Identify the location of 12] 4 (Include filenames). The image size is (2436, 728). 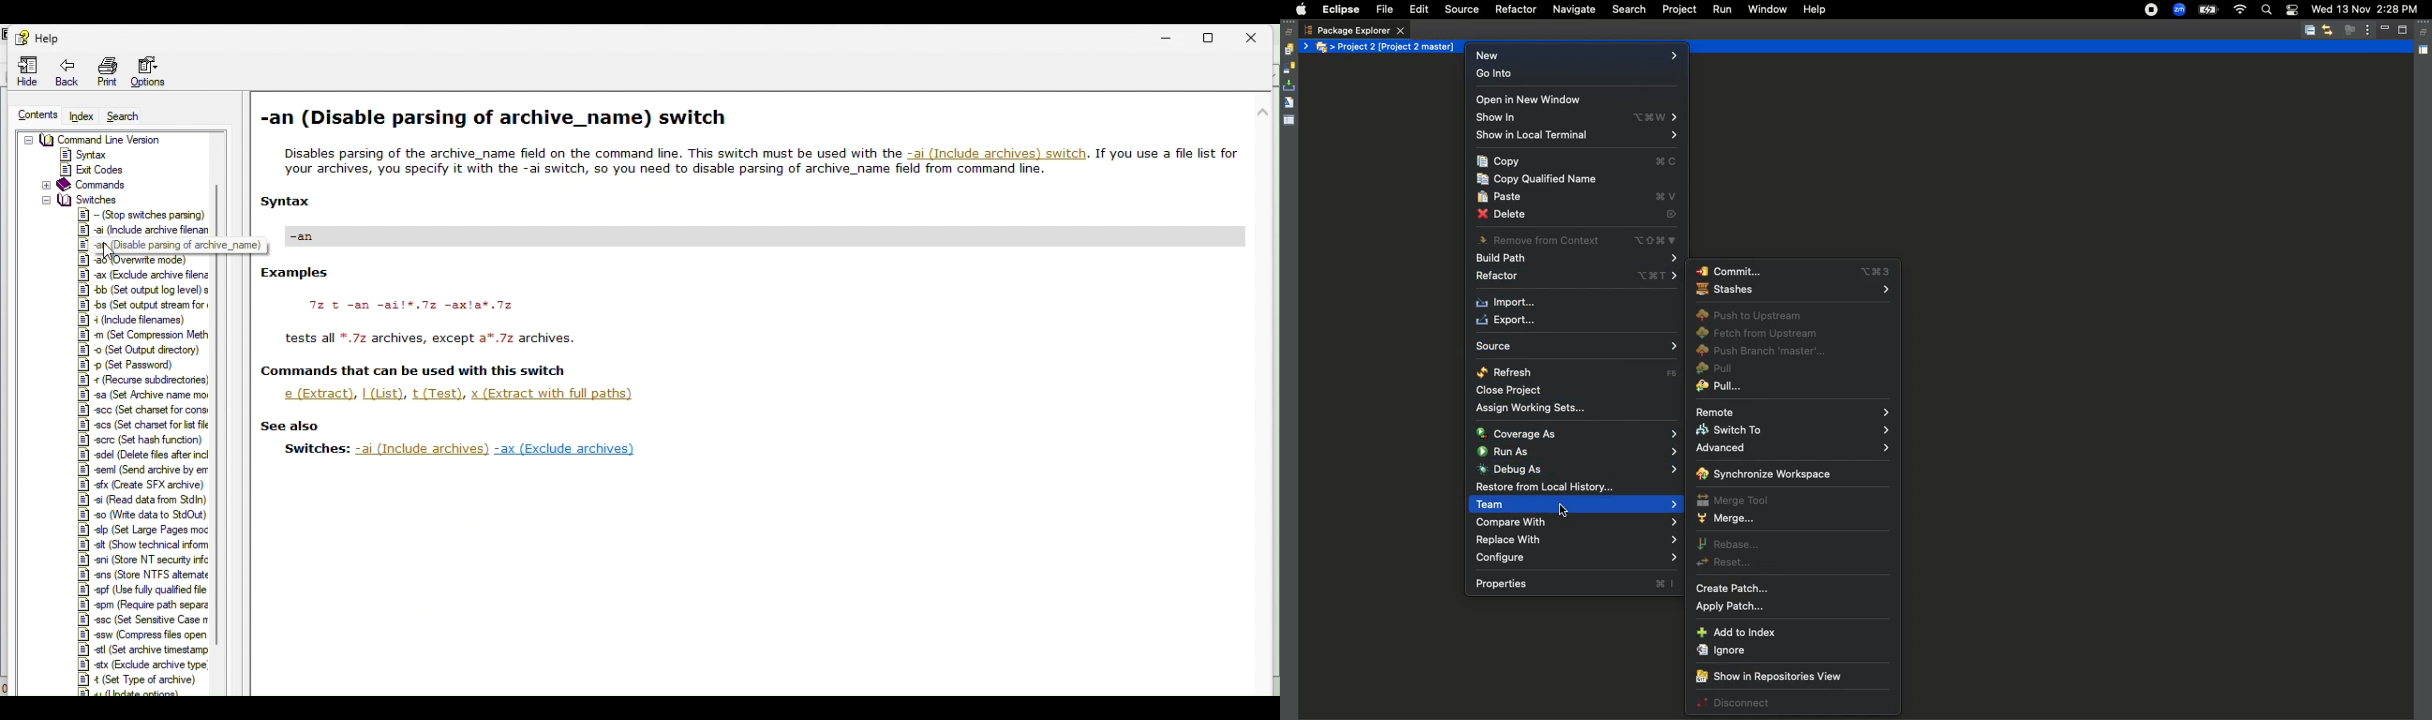
(135, 319).